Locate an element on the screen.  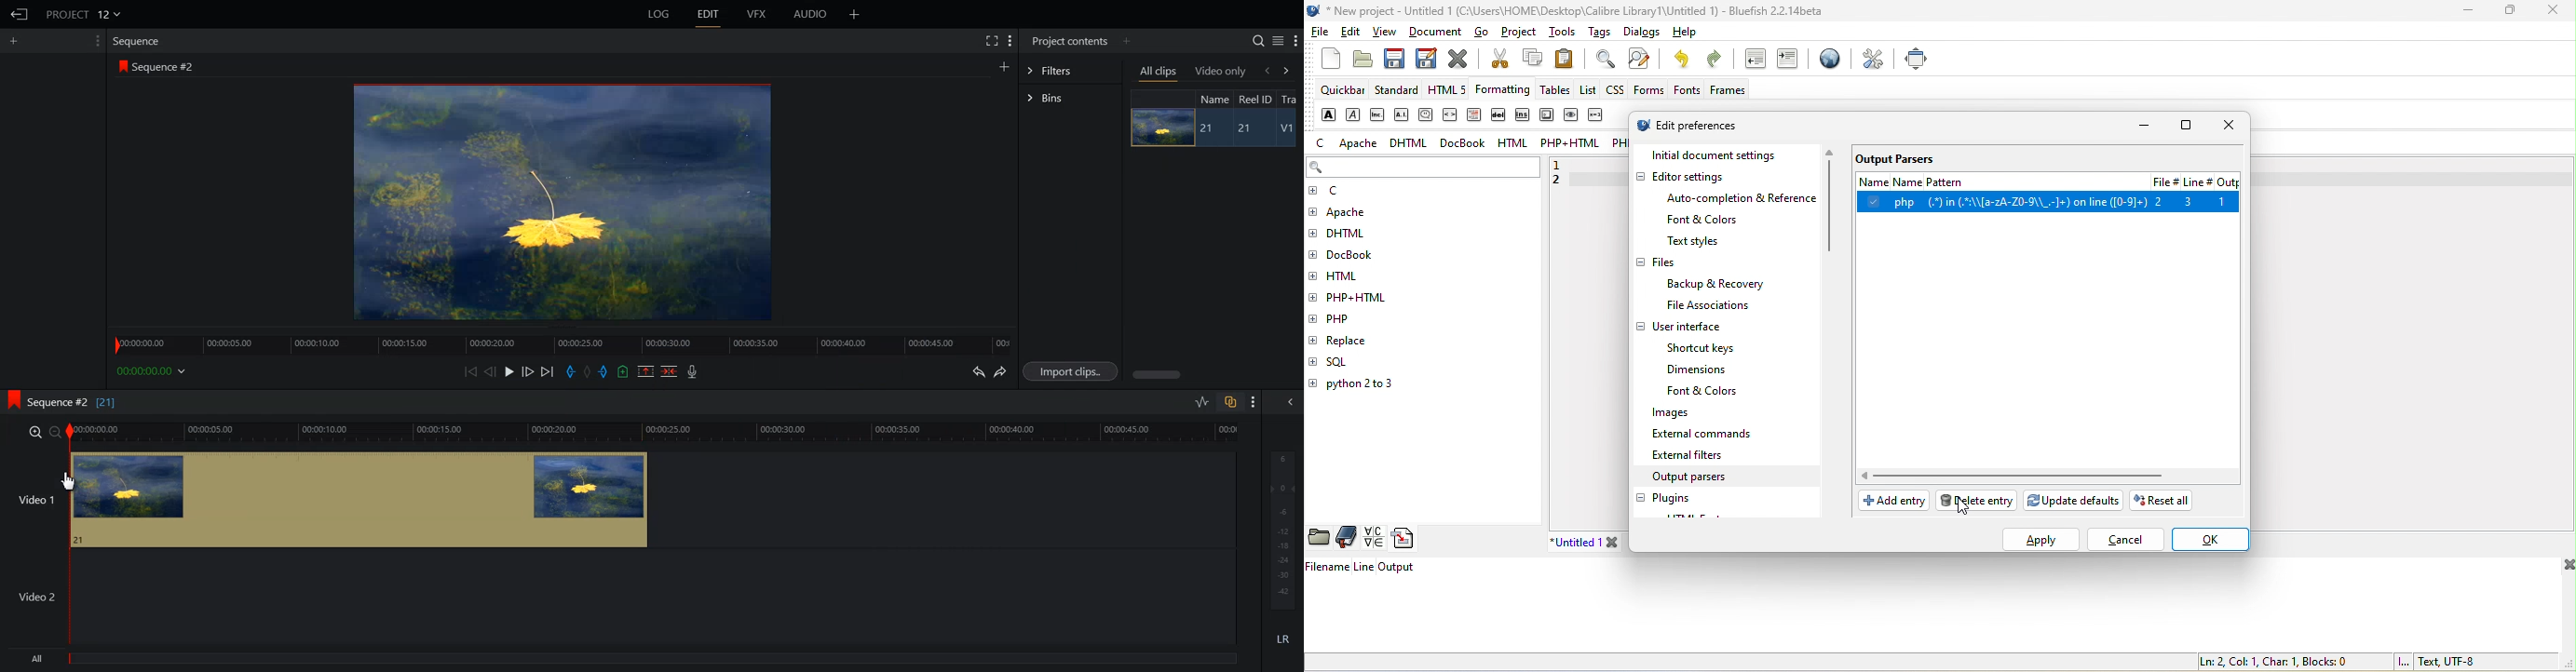
maximize is located at coordinates (2511, 12).